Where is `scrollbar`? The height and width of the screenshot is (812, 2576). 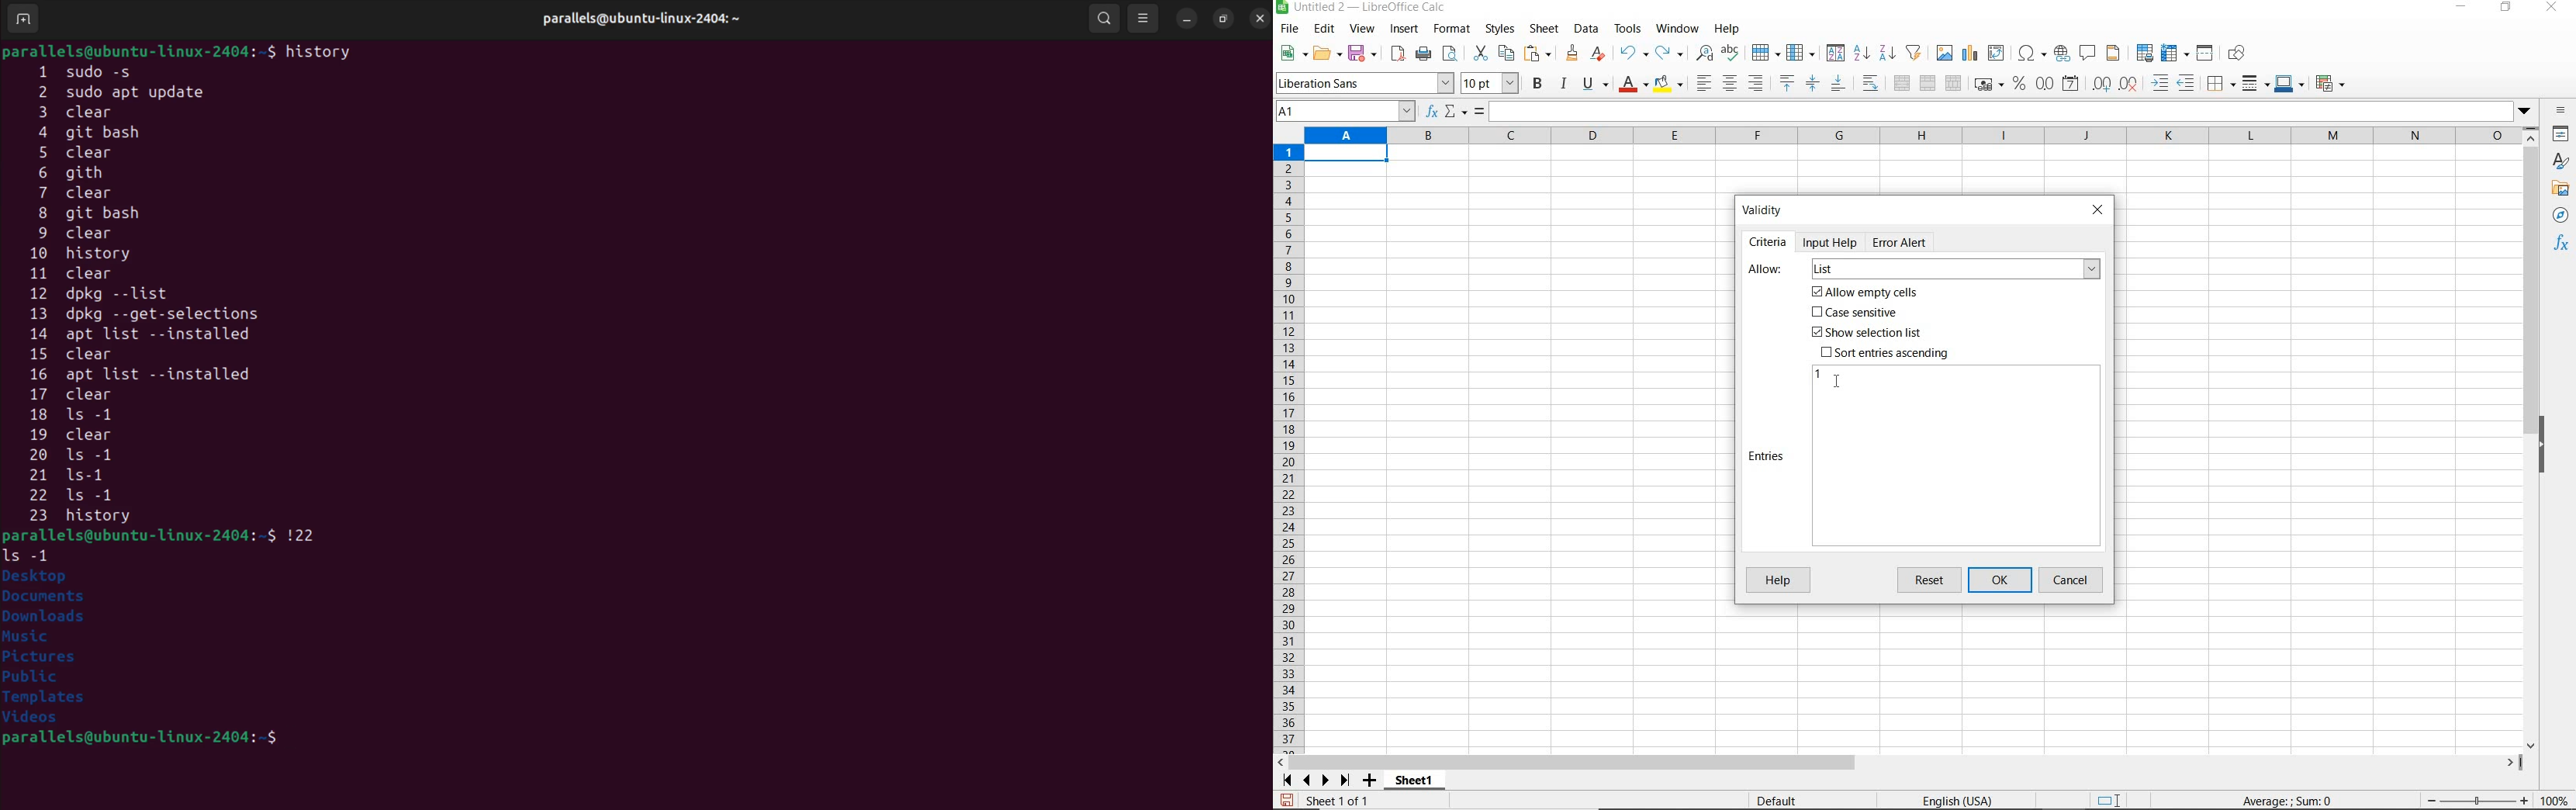 scrollbar is located at coordinates (2533, 438).